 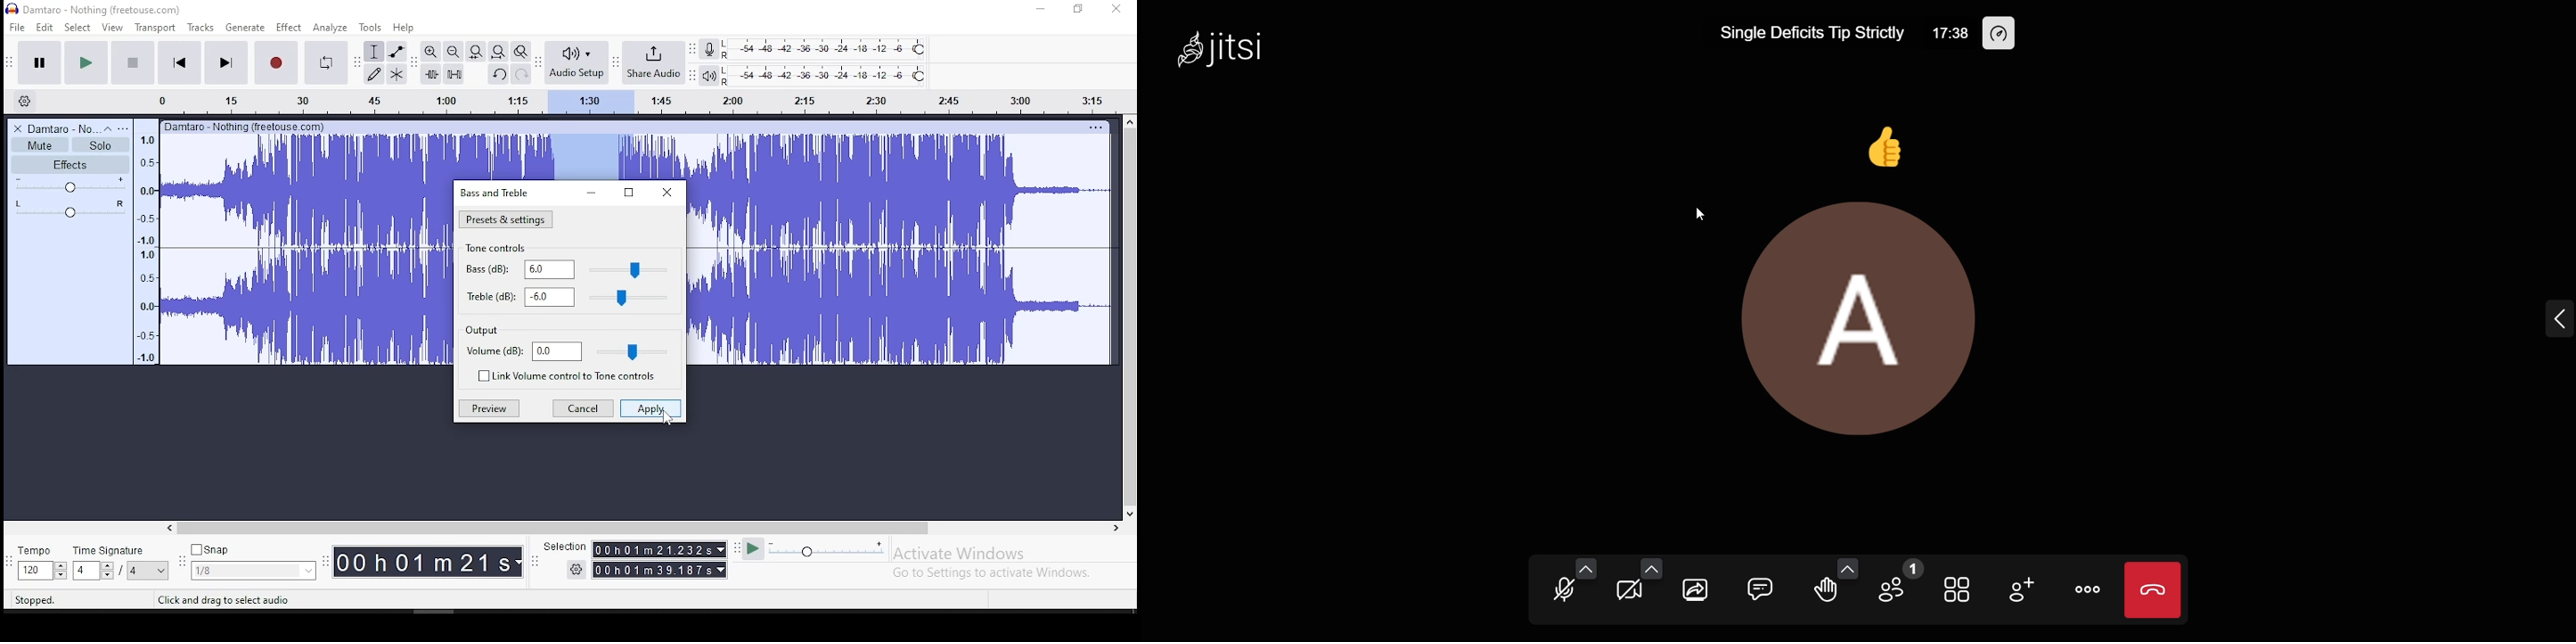 I want to click on 120, so click(x=34, y=572).